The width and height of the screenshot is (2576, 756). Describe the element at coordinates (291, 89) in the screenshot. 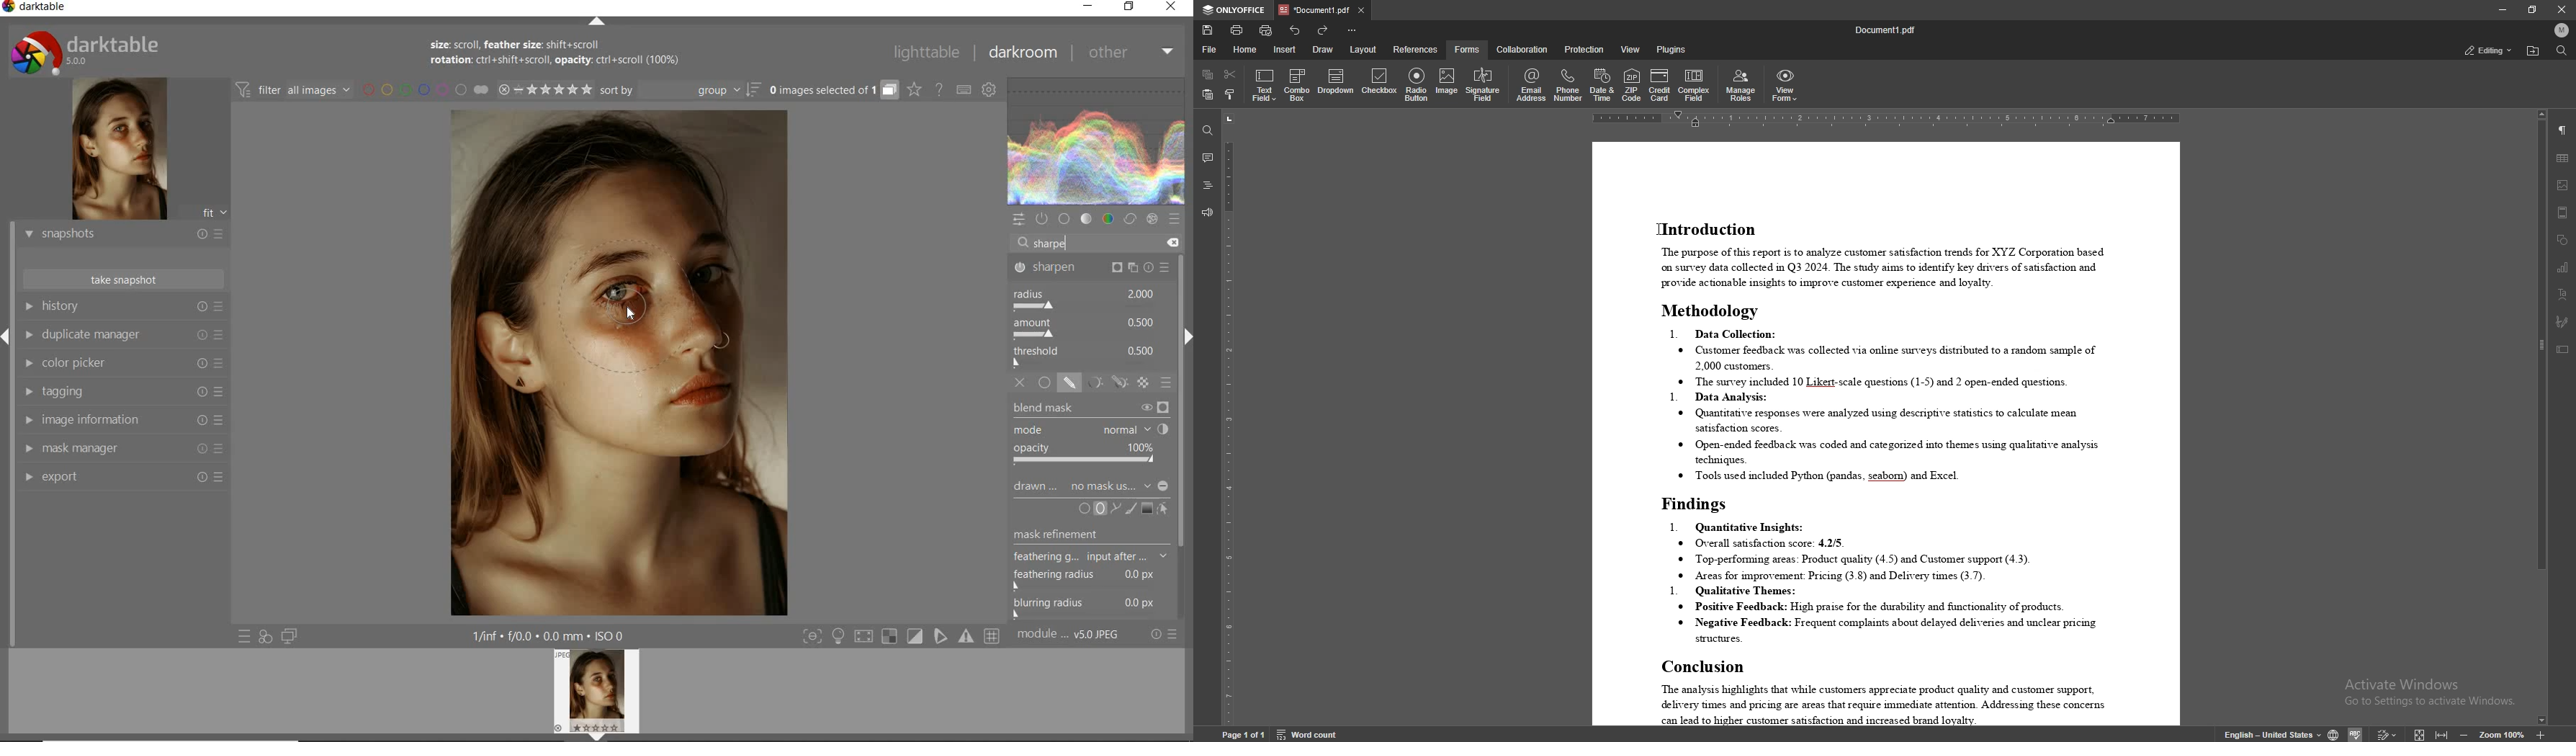

I see `filter images based on their modules` at that location.